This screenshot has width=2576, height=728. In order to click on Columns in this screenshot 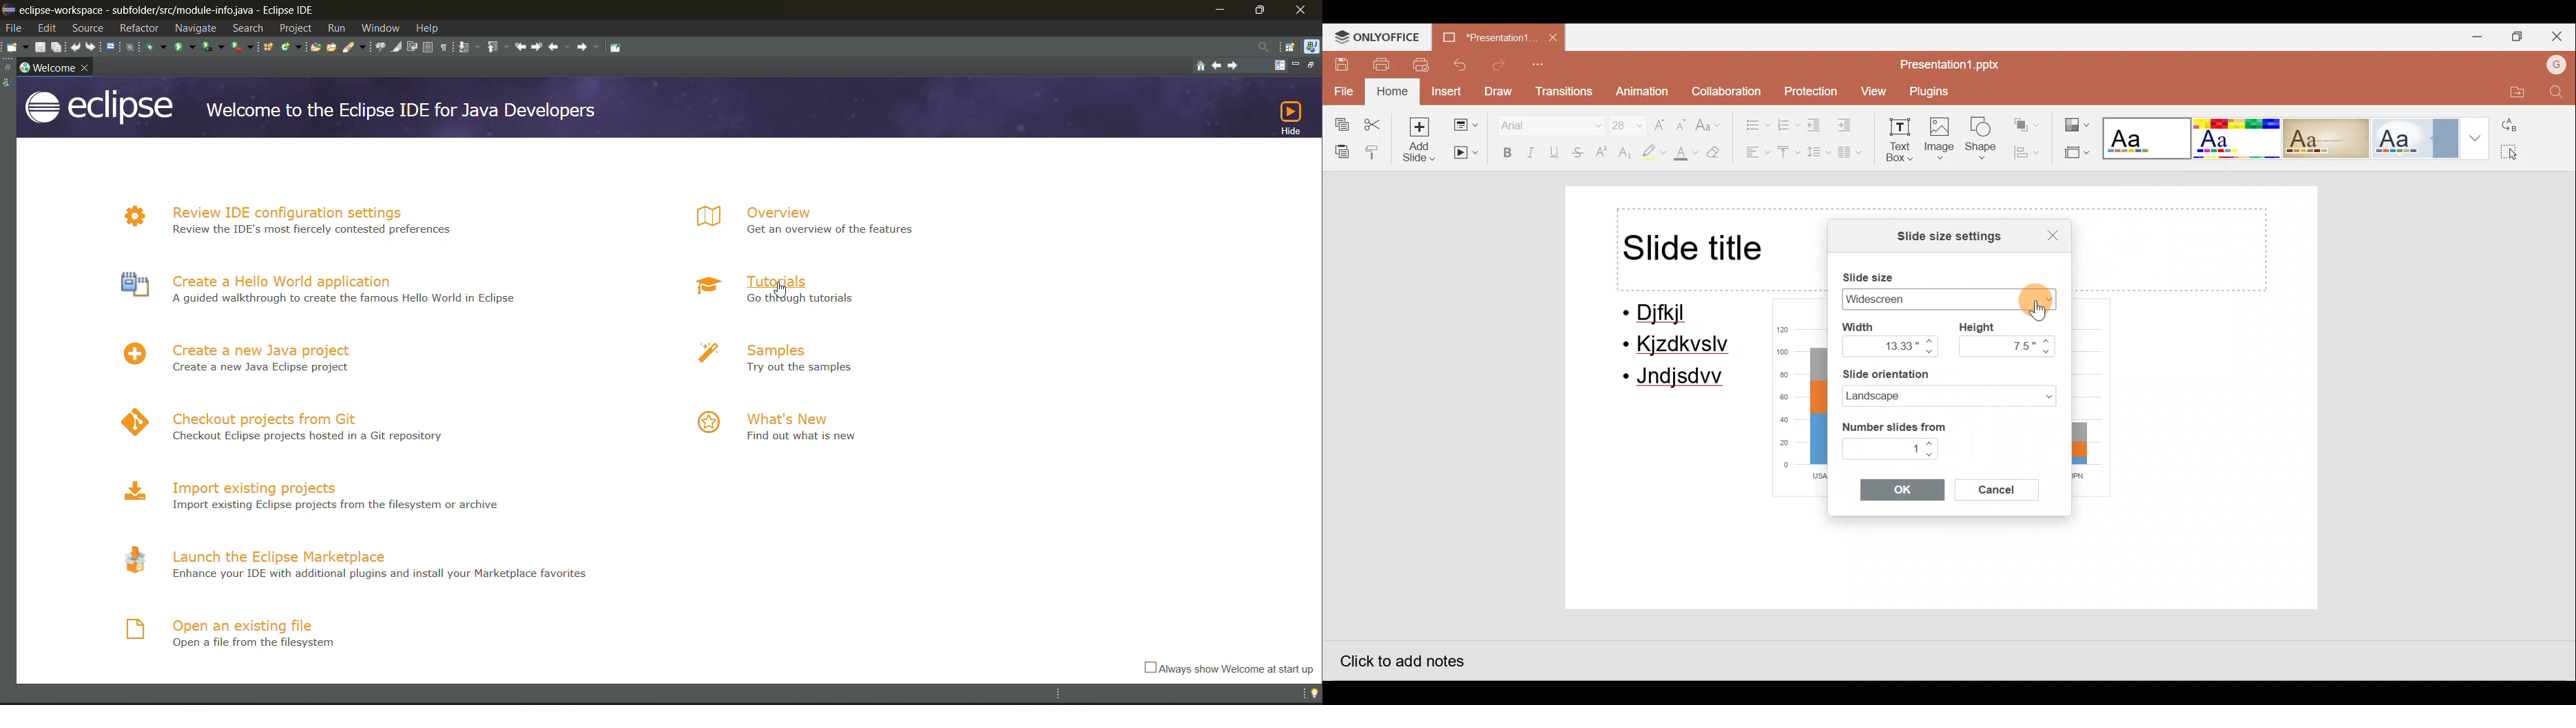, I will do `click(1855, 155)`.